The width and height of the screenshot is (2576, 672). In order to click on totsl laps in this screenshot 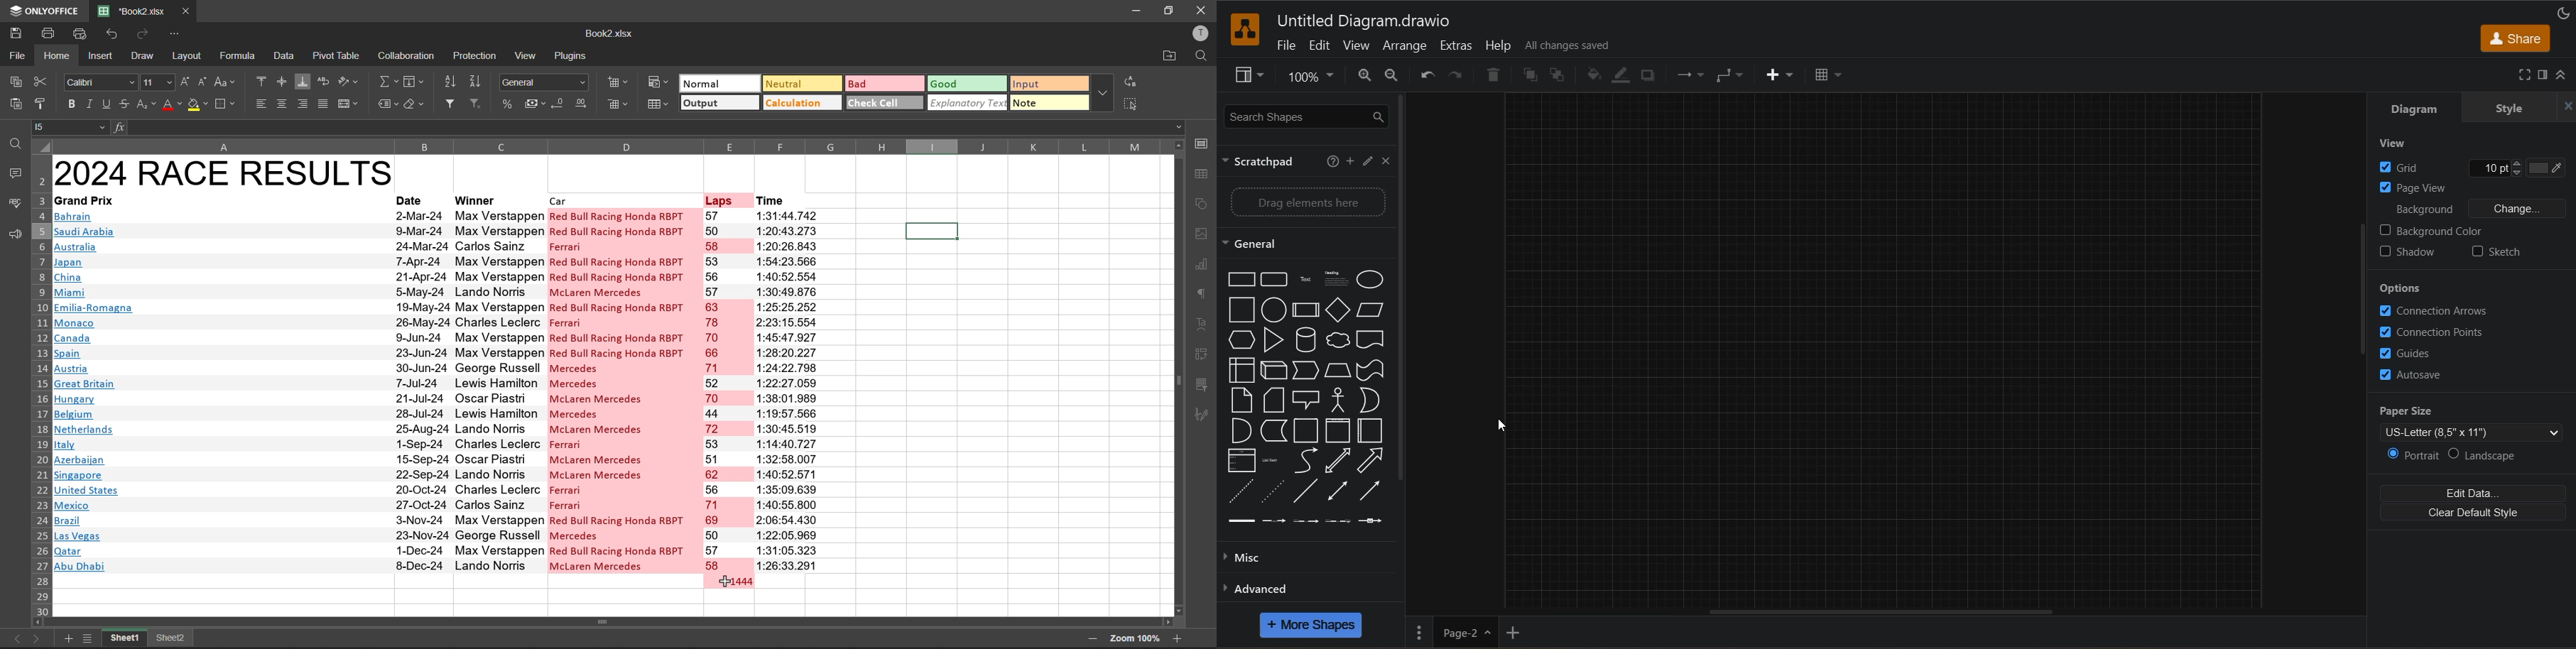, I will do `click(734, 582)`.